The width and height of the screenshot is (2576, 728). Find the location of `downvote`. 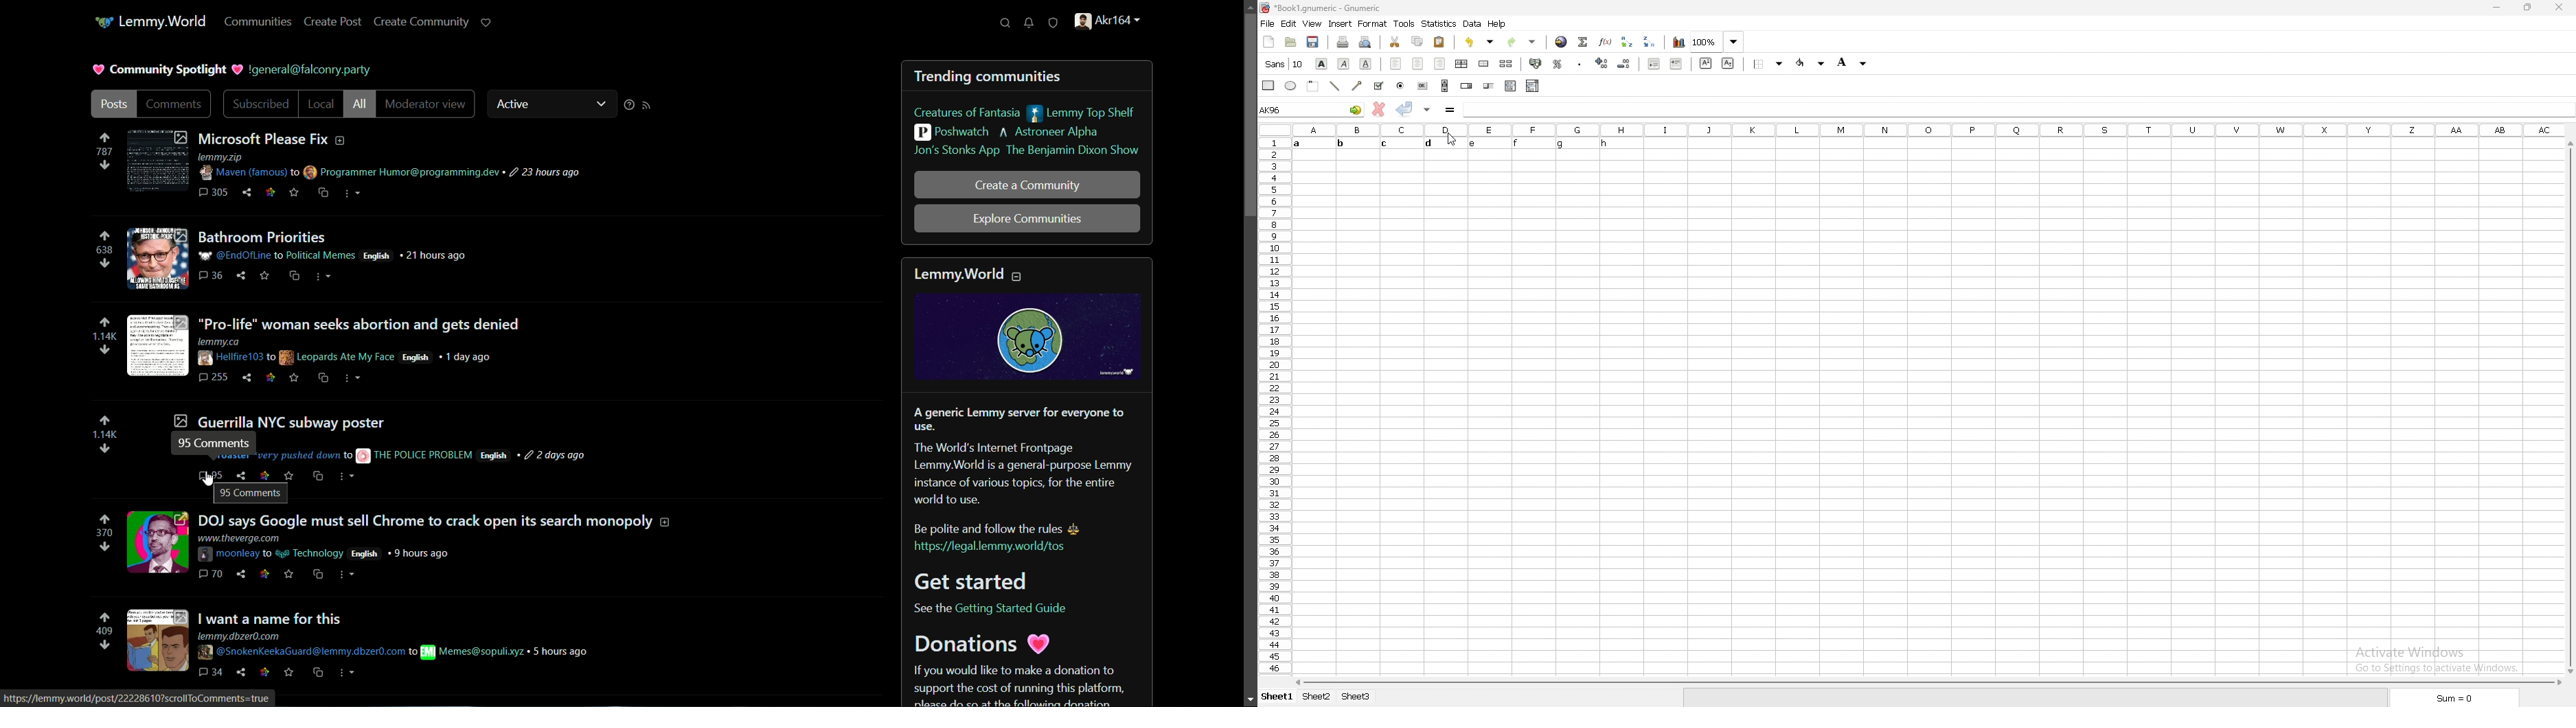

downvote is located at coordinates (105, 165).